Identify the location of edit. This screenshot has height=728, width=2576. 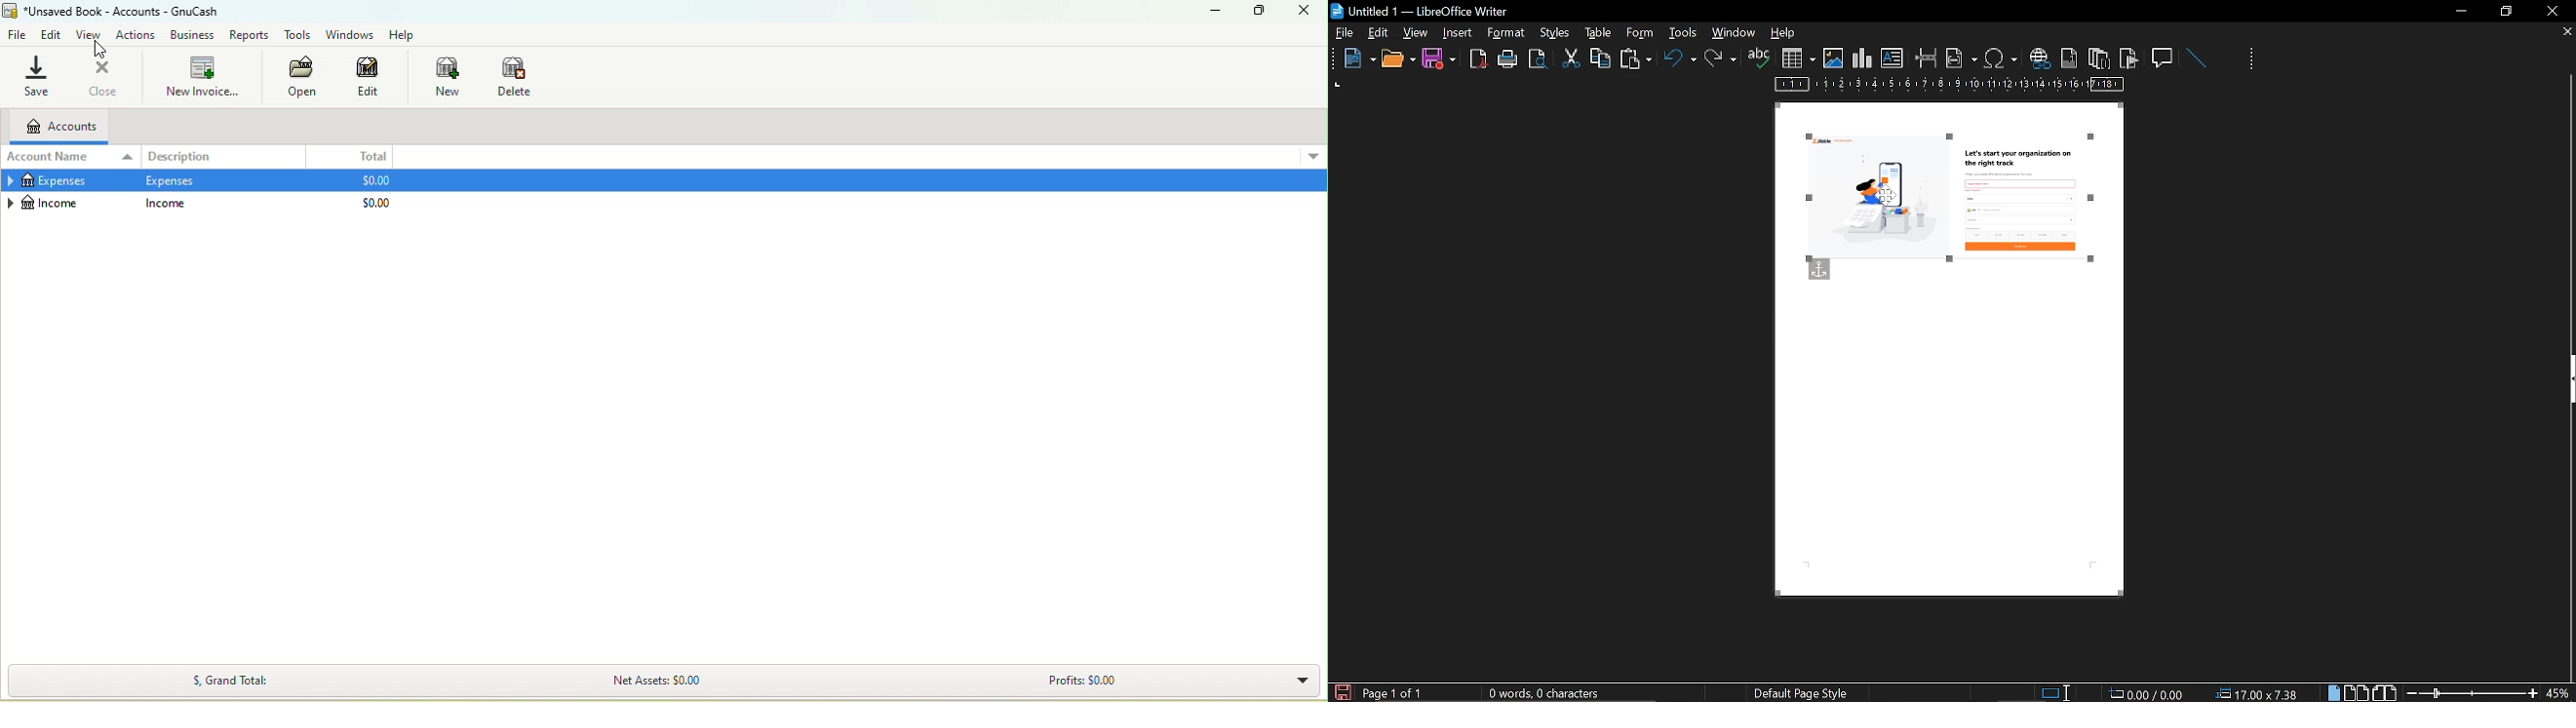
(1379, 34).